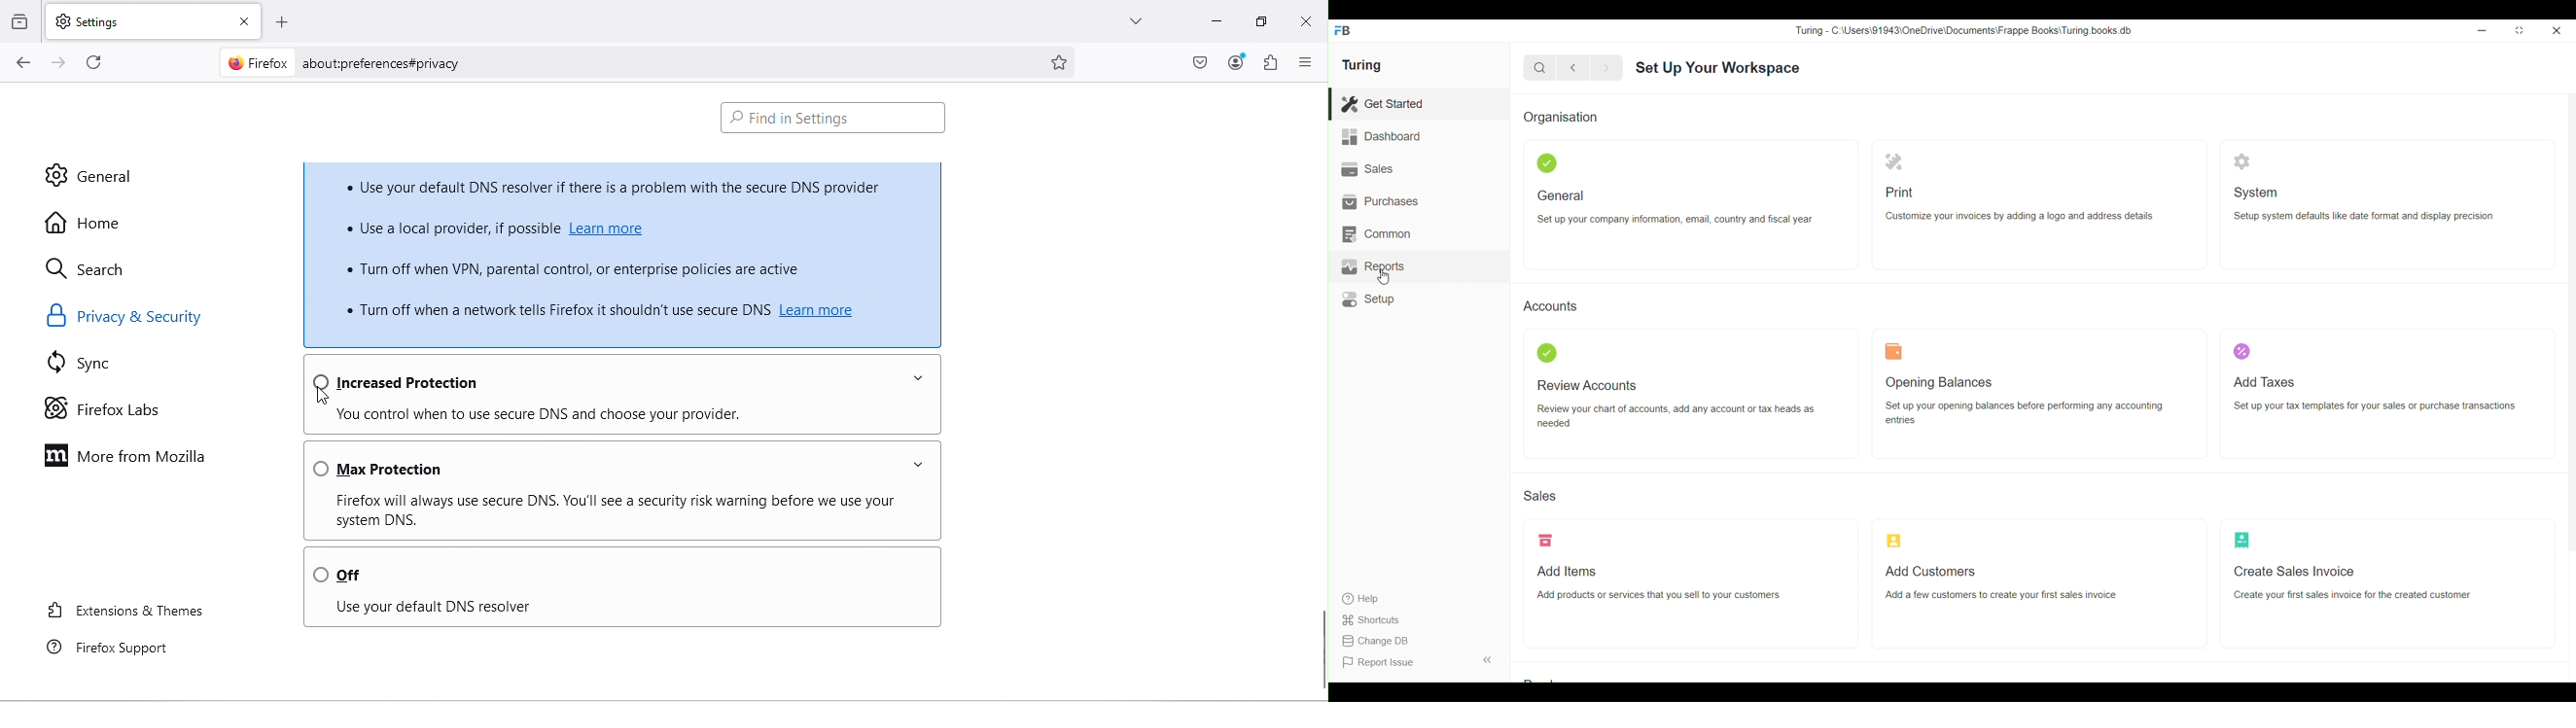 The width and height of the screenshot is (2576, 728). I want to click on Search, so click(1540, 68).